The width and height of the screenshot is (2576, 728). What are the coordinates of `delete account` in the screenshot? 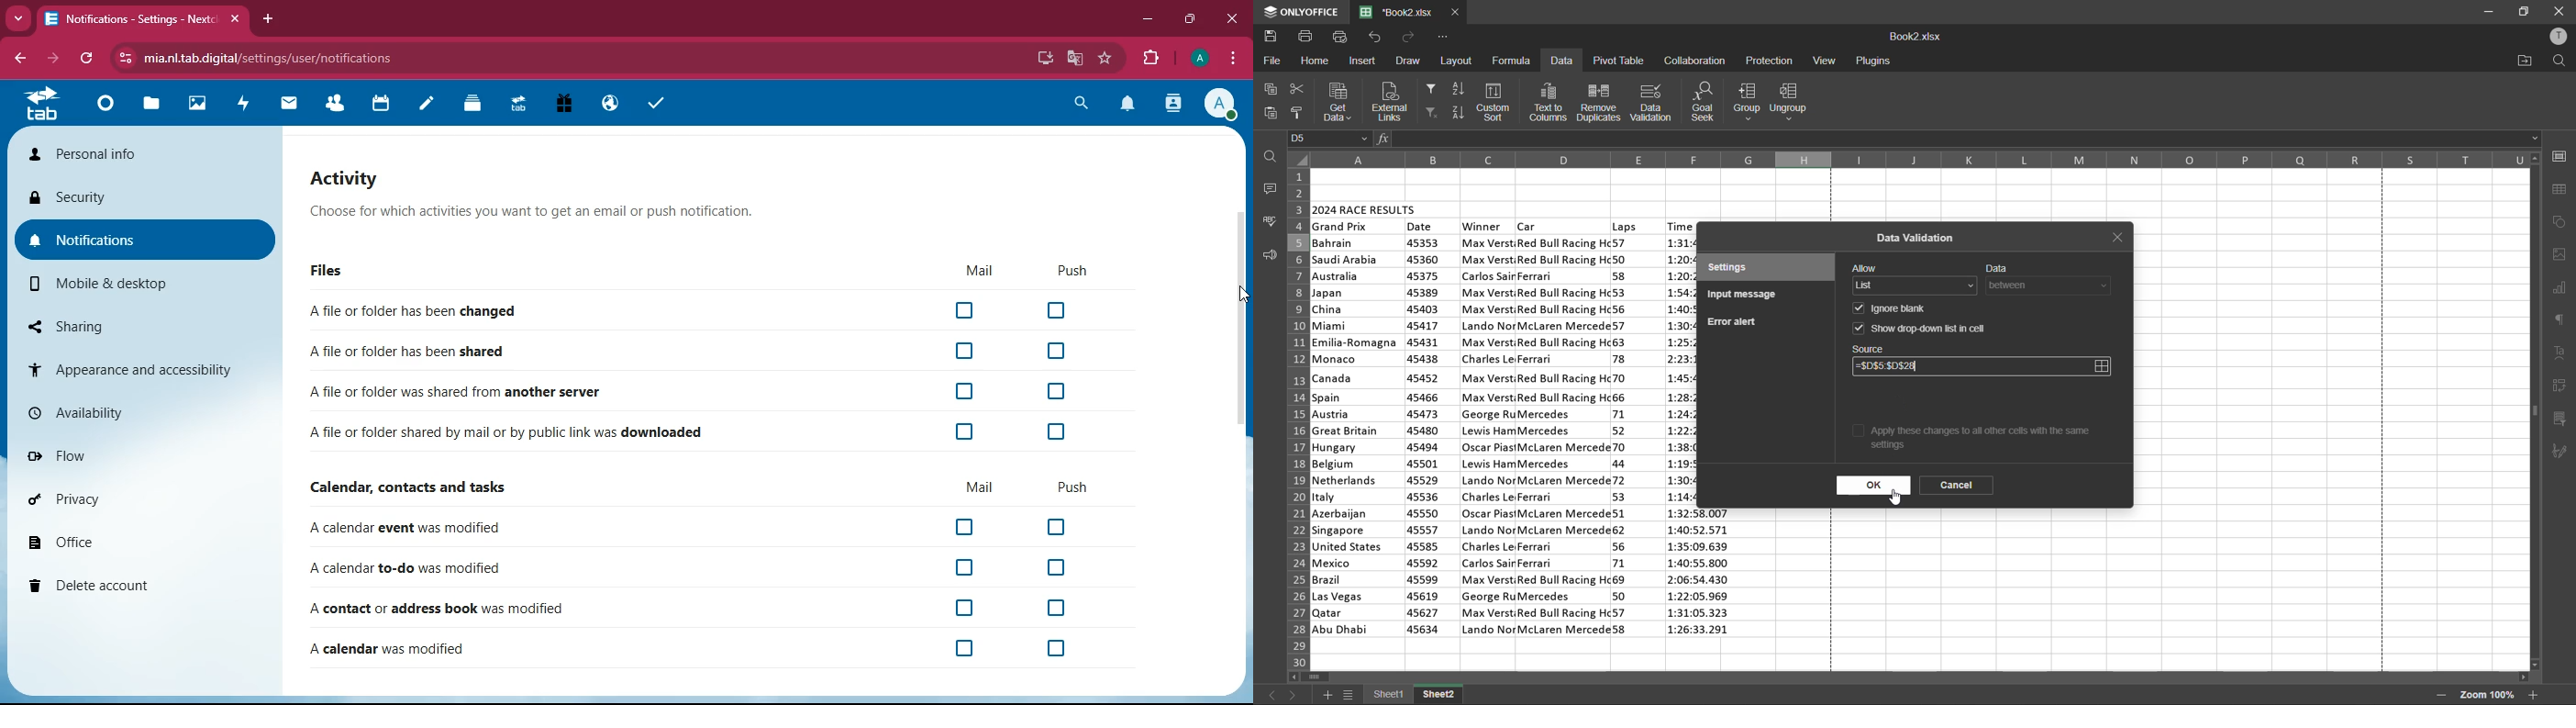 It's located at (139, 585).